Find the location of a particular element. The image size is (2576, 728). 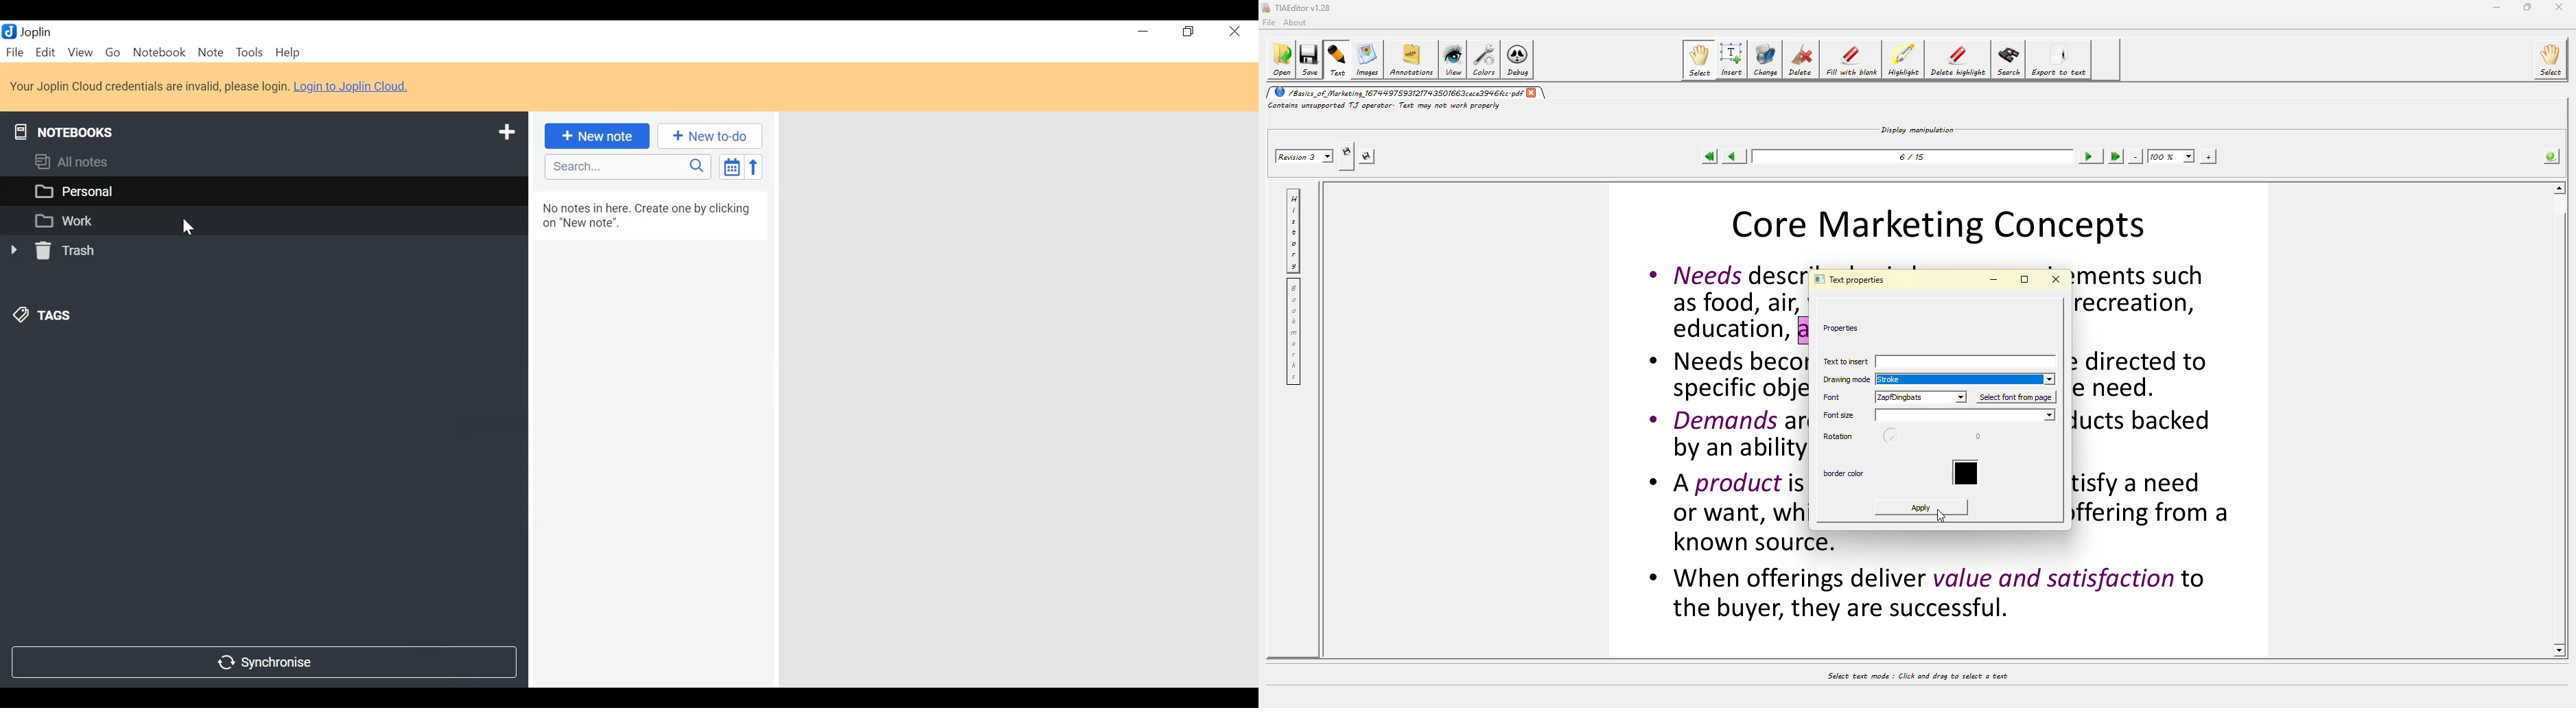

Trash is located at coordinates (55, 252).